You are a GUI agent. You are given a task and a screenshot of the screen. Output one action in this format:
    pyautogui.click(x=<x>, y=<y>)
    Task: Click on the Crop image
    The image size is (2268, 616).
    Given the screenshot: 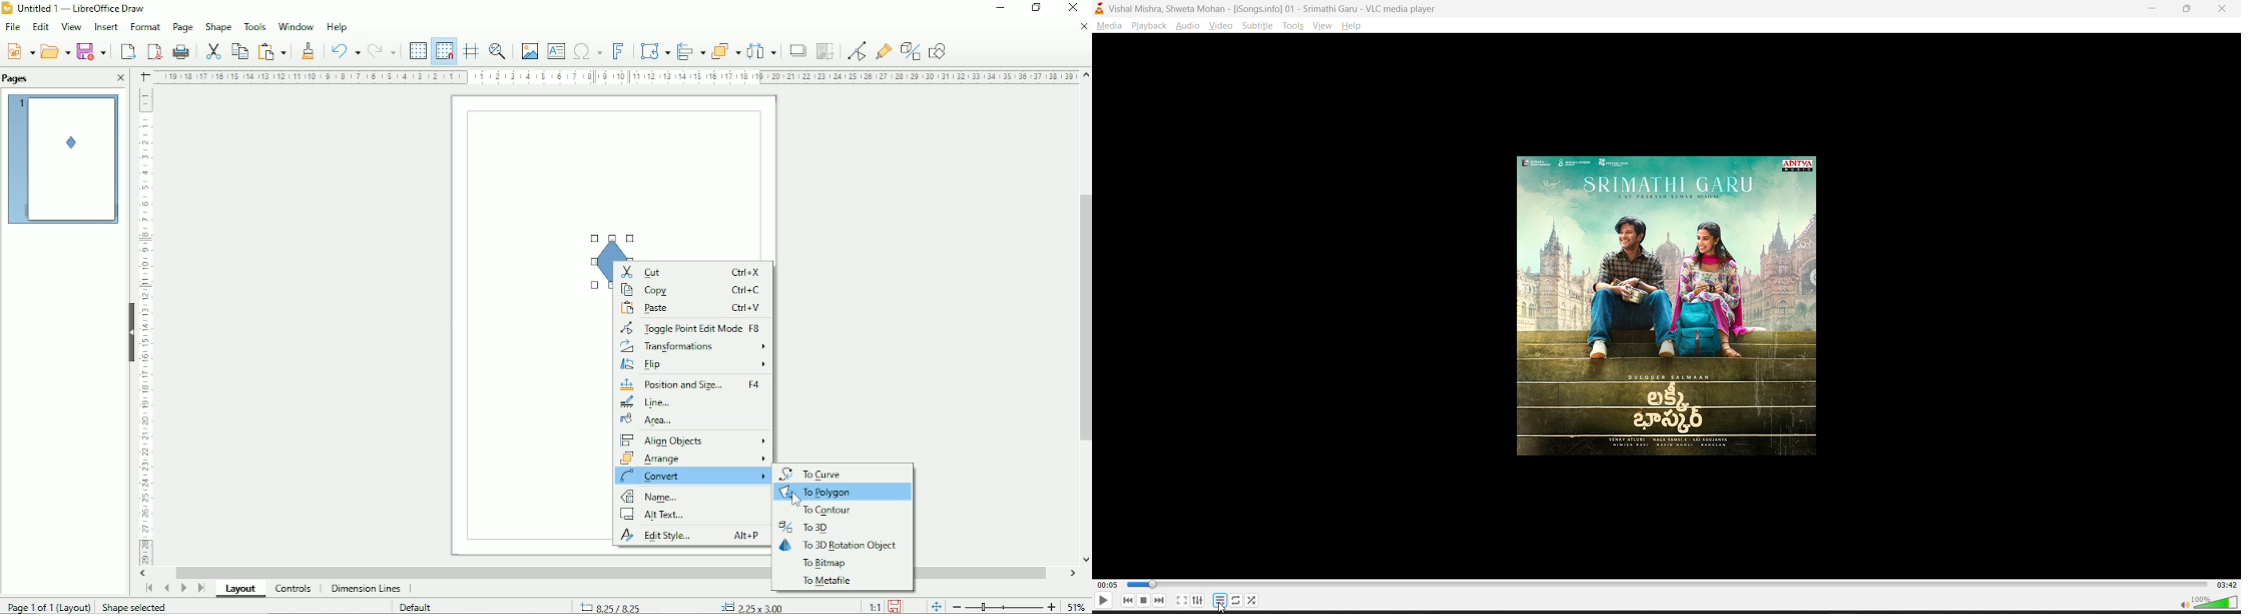 What is the action you would take?
    pyautogui.click(x=824, y=52)
    